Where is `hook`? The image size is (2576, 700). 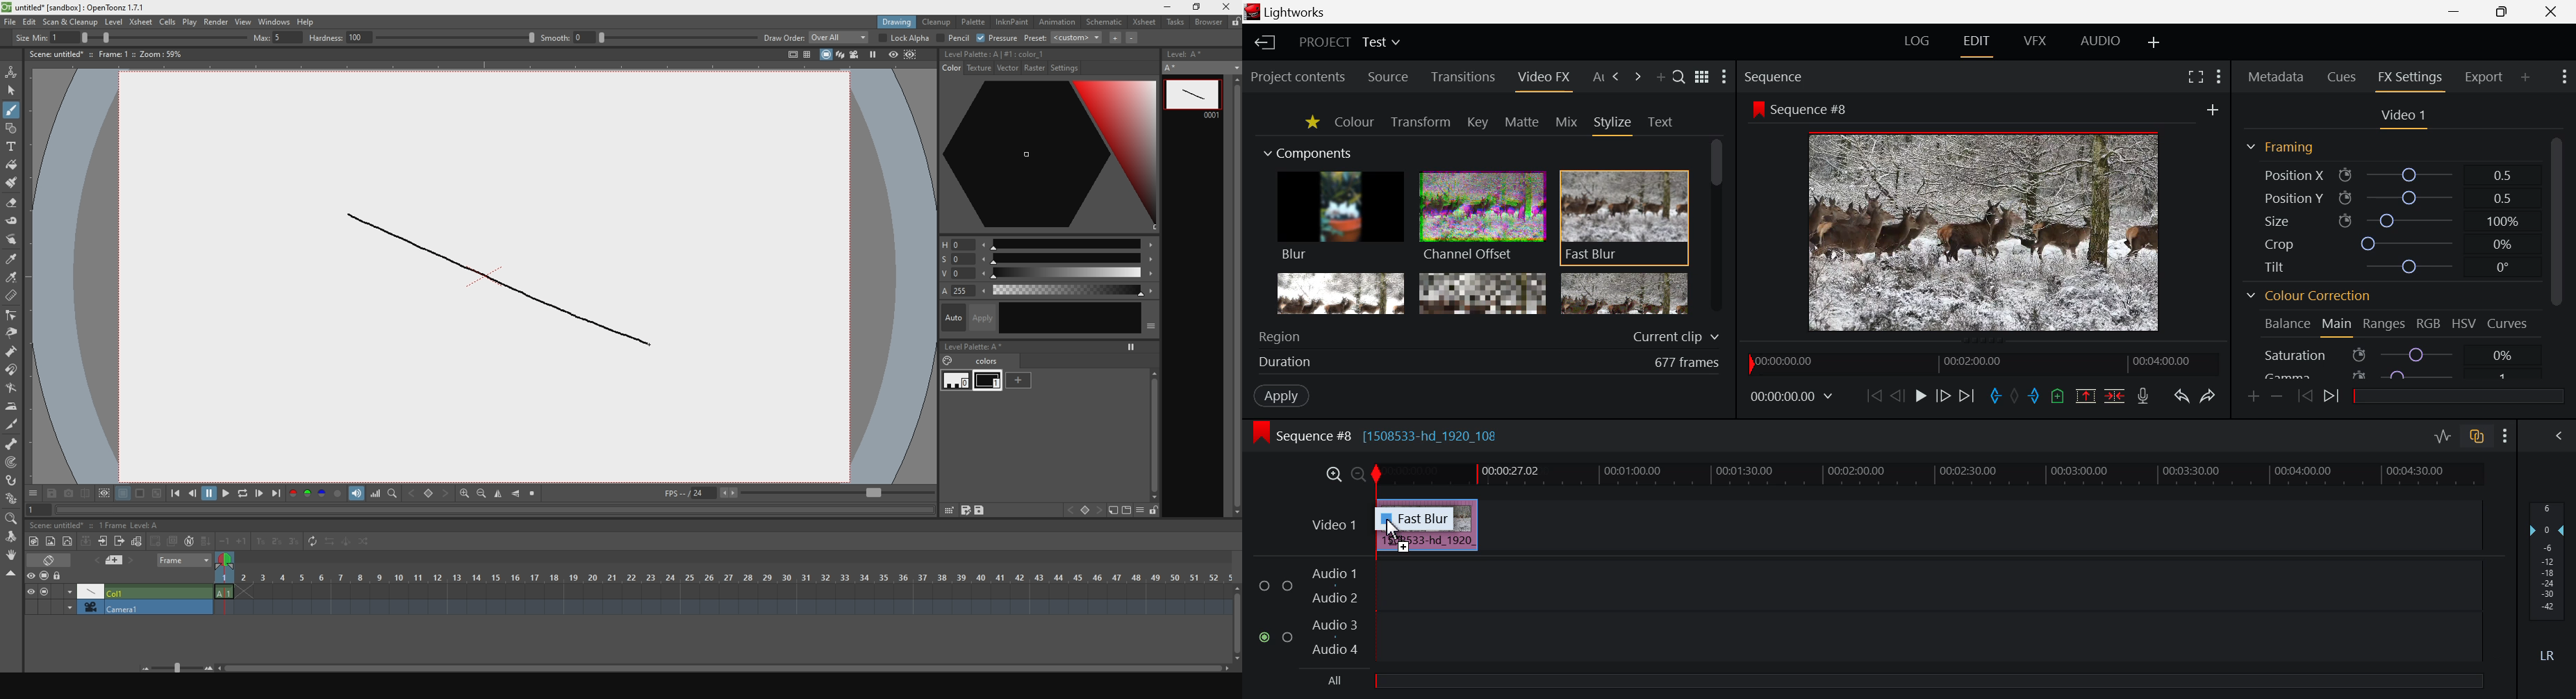 hook is located at coordinates (12, 482).